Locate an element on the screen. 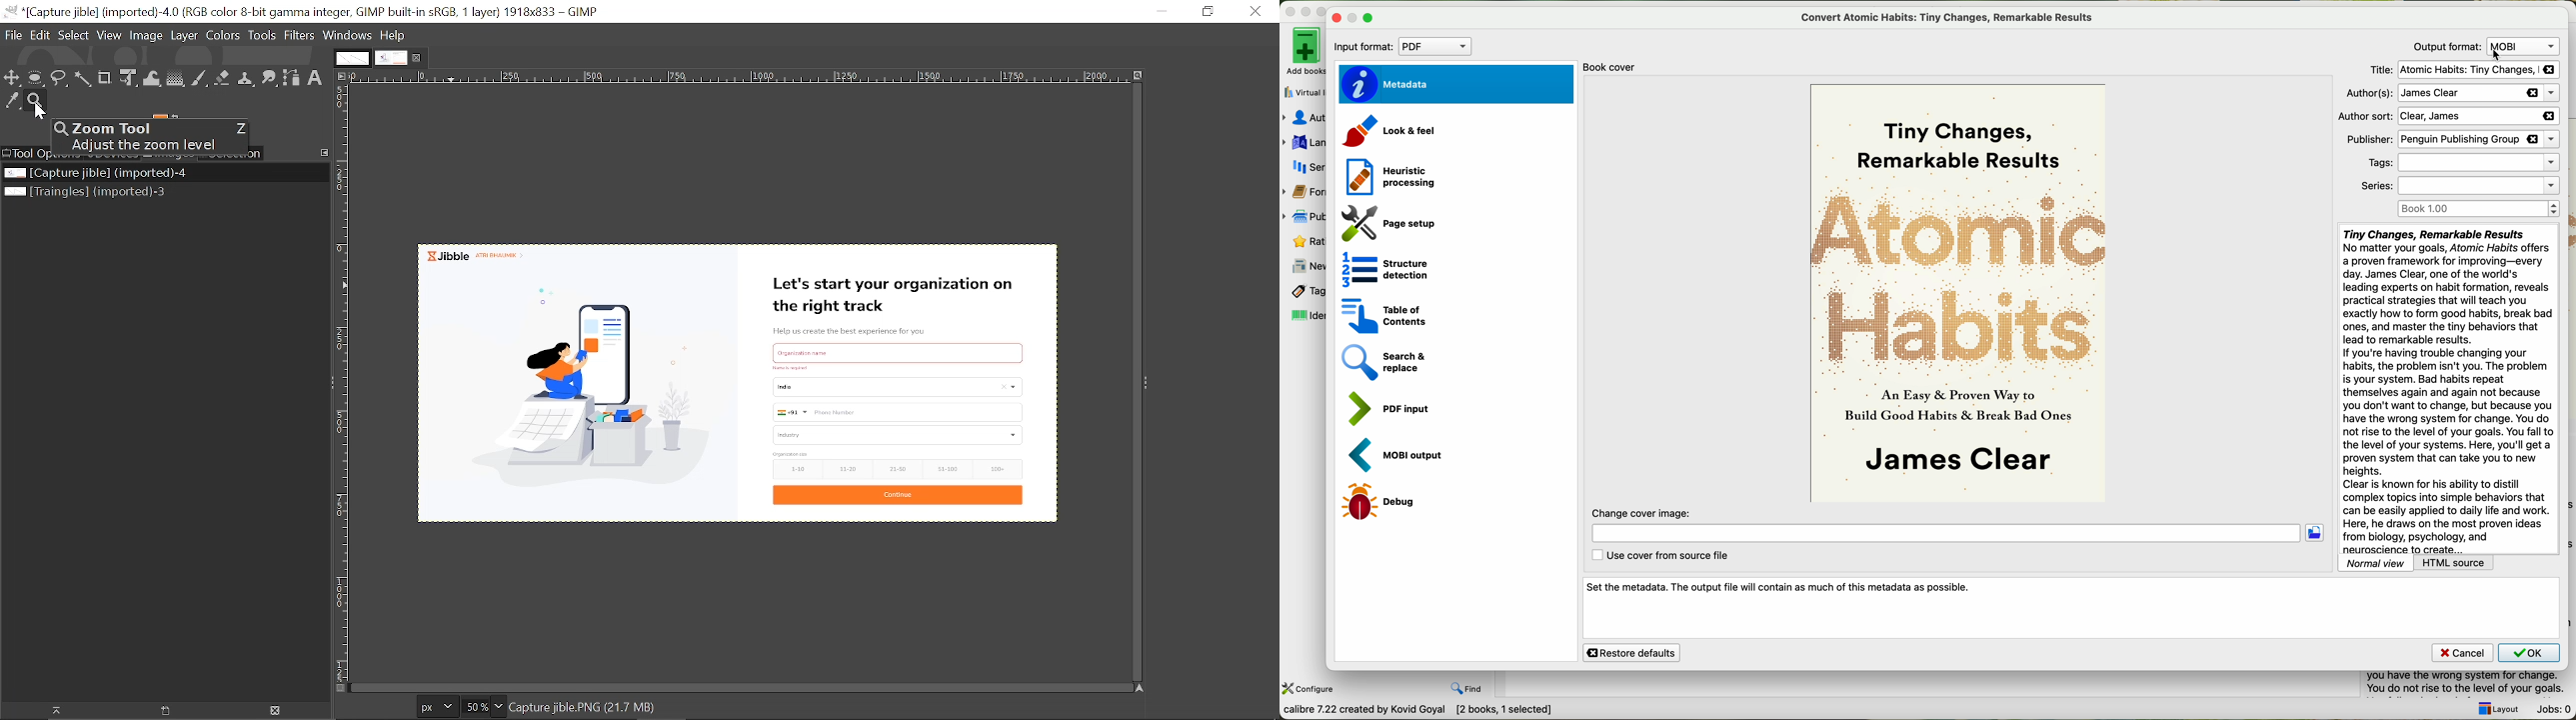 This screenshot has width=2576, height=728. page setup is located at coordinates (1384, 221).